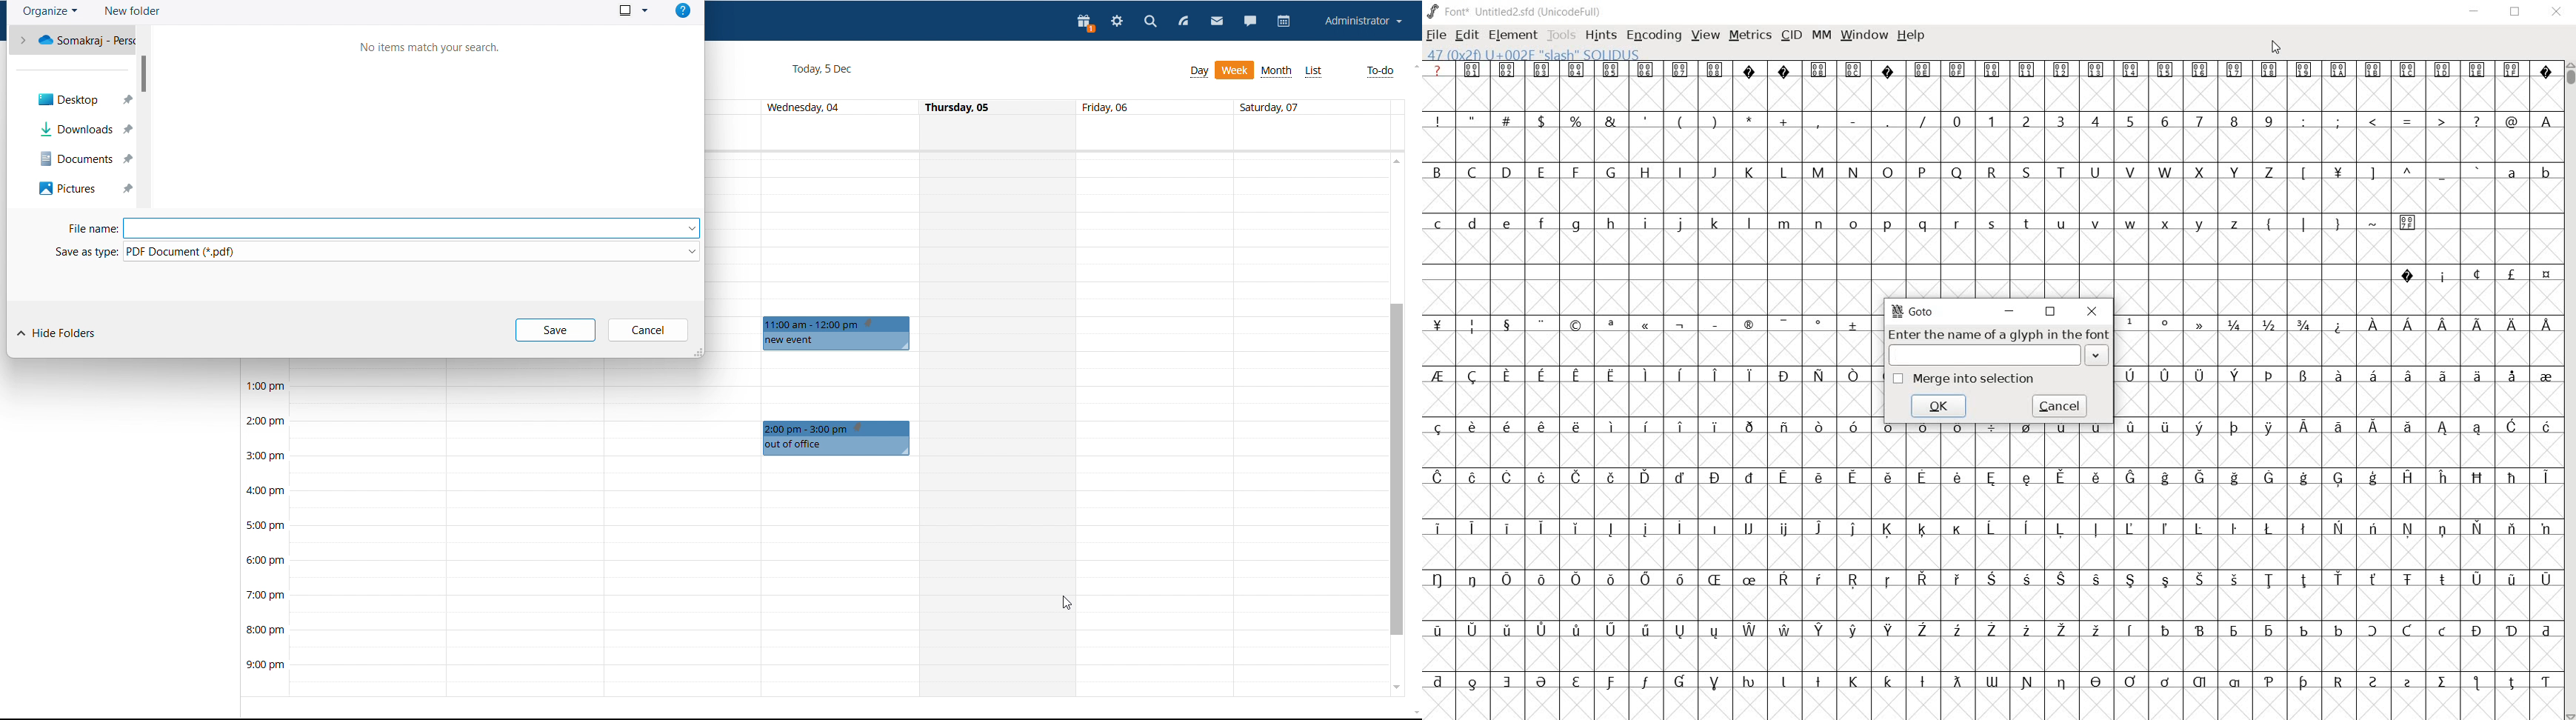 The width and height of the screenshot is (2576, 728). I want to click on numbers 0 -9 , so click(2116, 120).